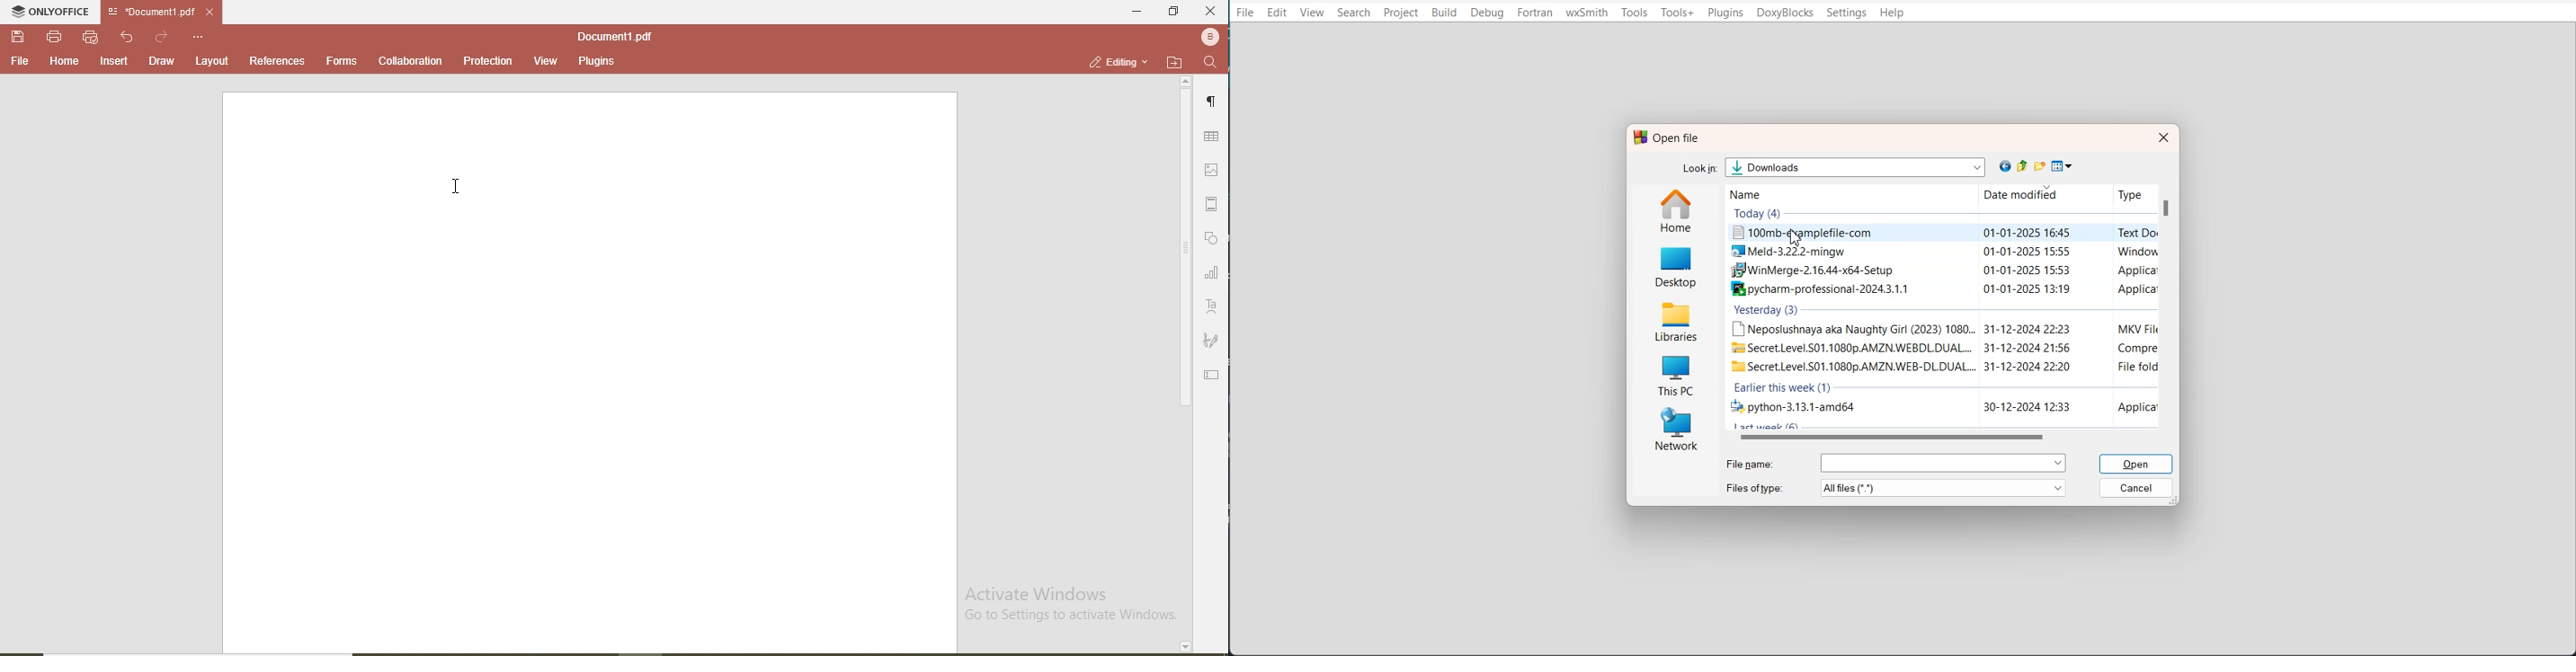 The image size is (2576, 672). I want to click on bluetooth, so click(1208, 37).